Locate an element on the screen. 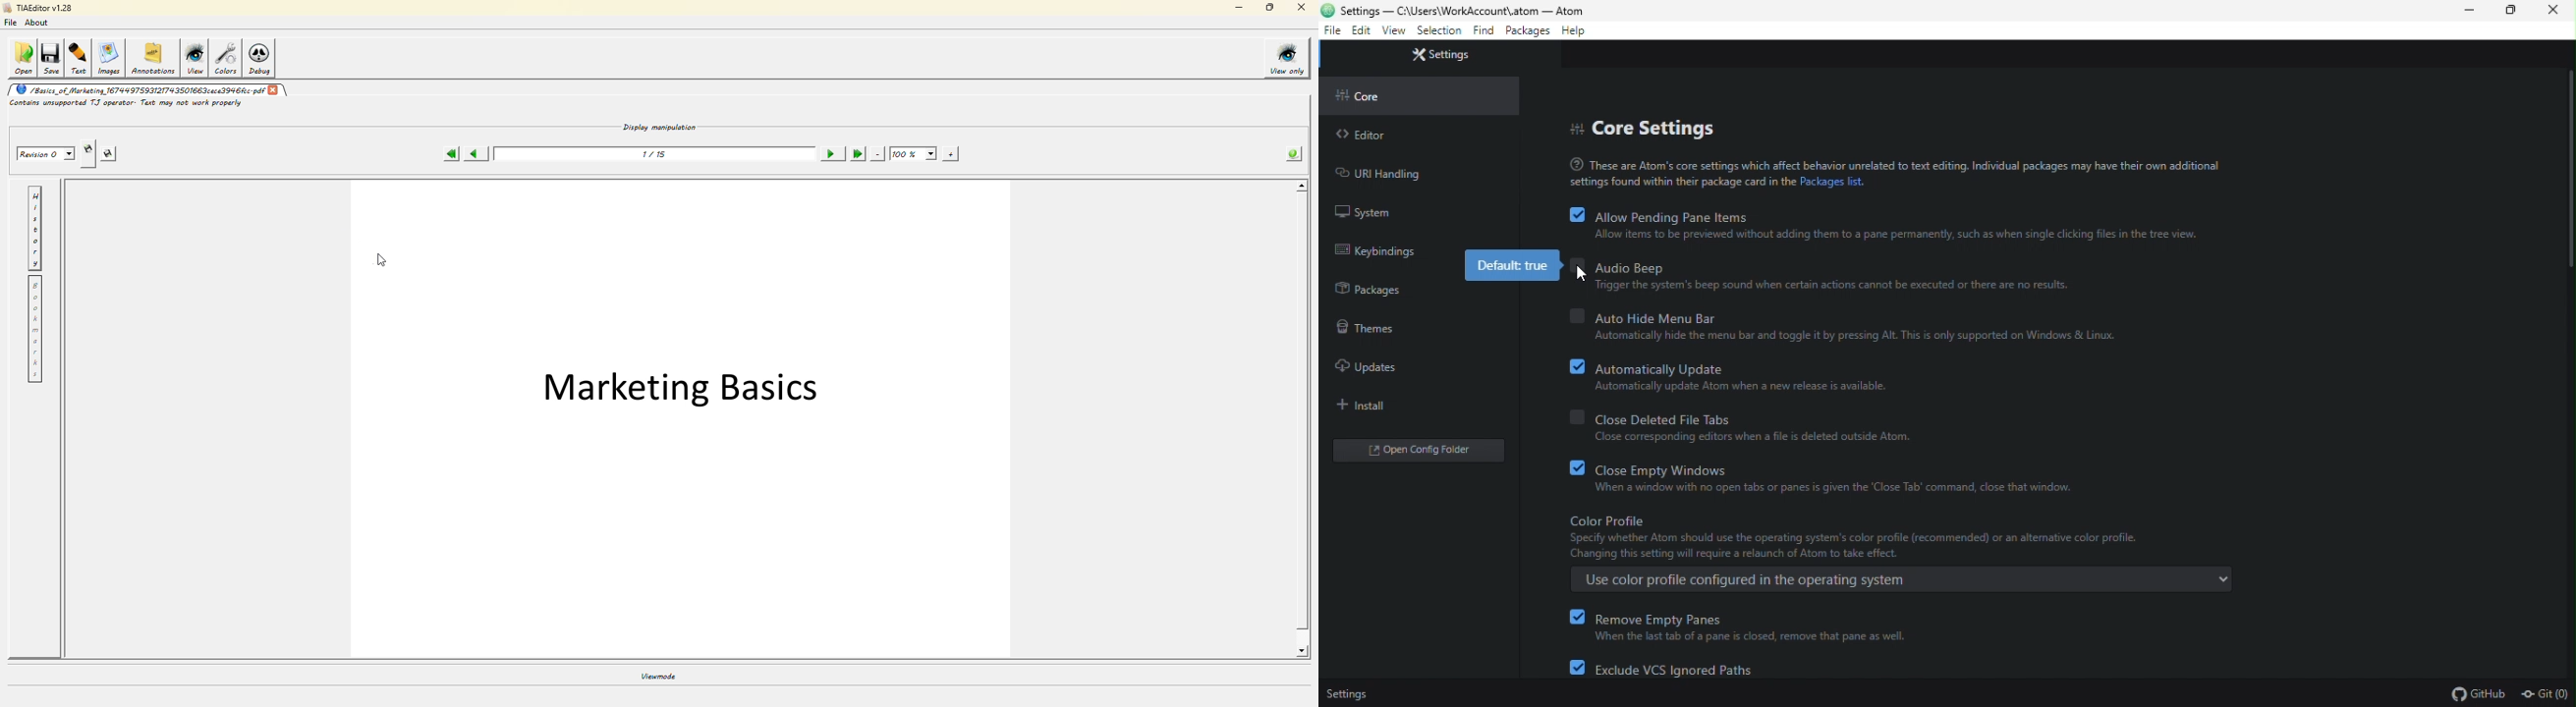 The image size is (2576, 728). scroll down is located at coordinates (1304, 651).